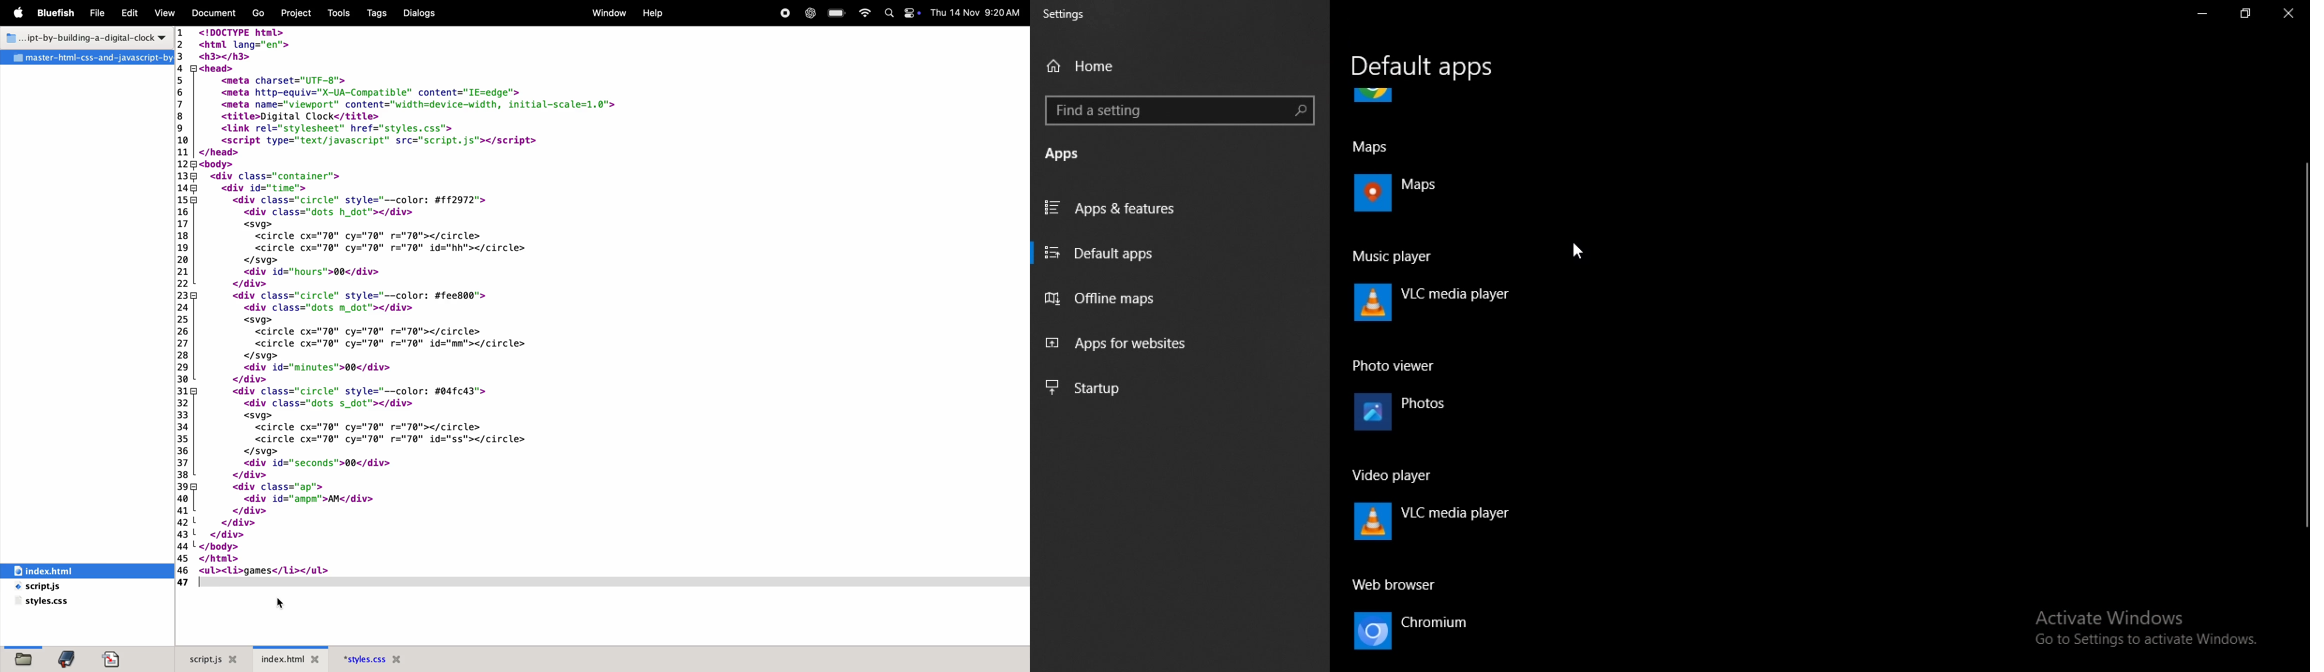  What do you see at coordinates (114, 659) in the screenshot?
I see `document` at bounding box center [114, 659].